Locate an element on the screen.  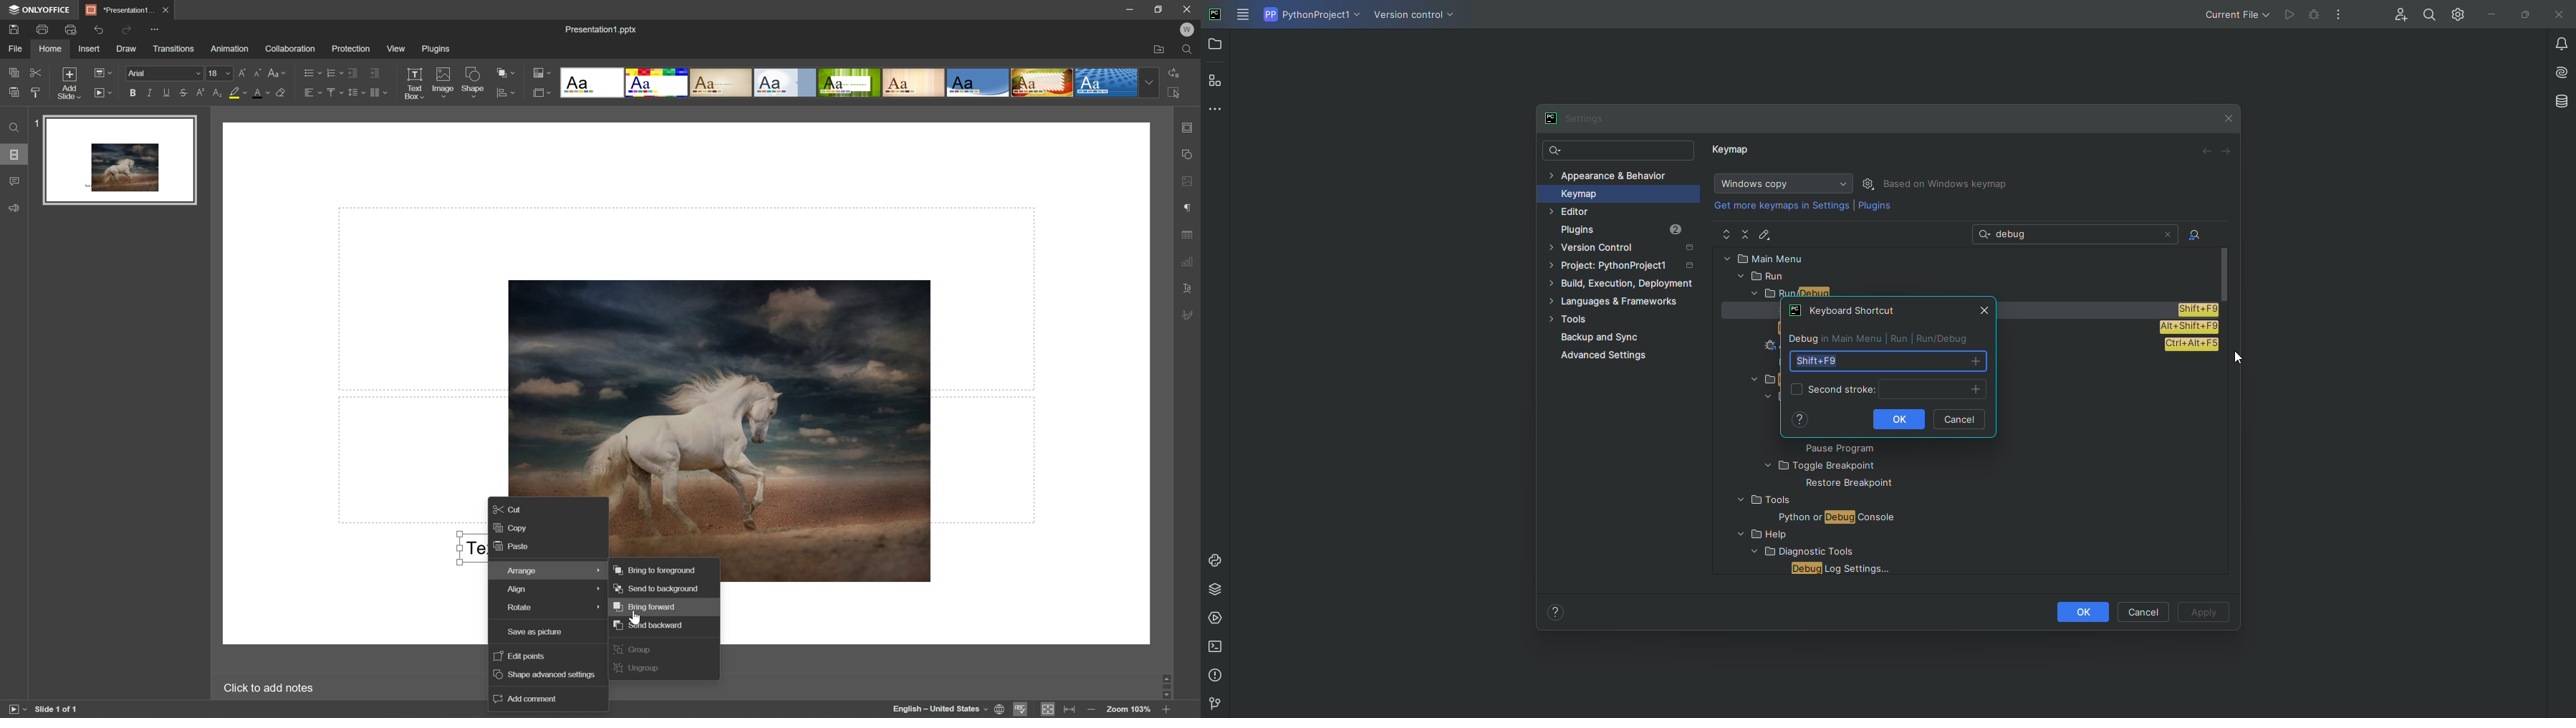
Align shapes is located at coordinates (504, 93).